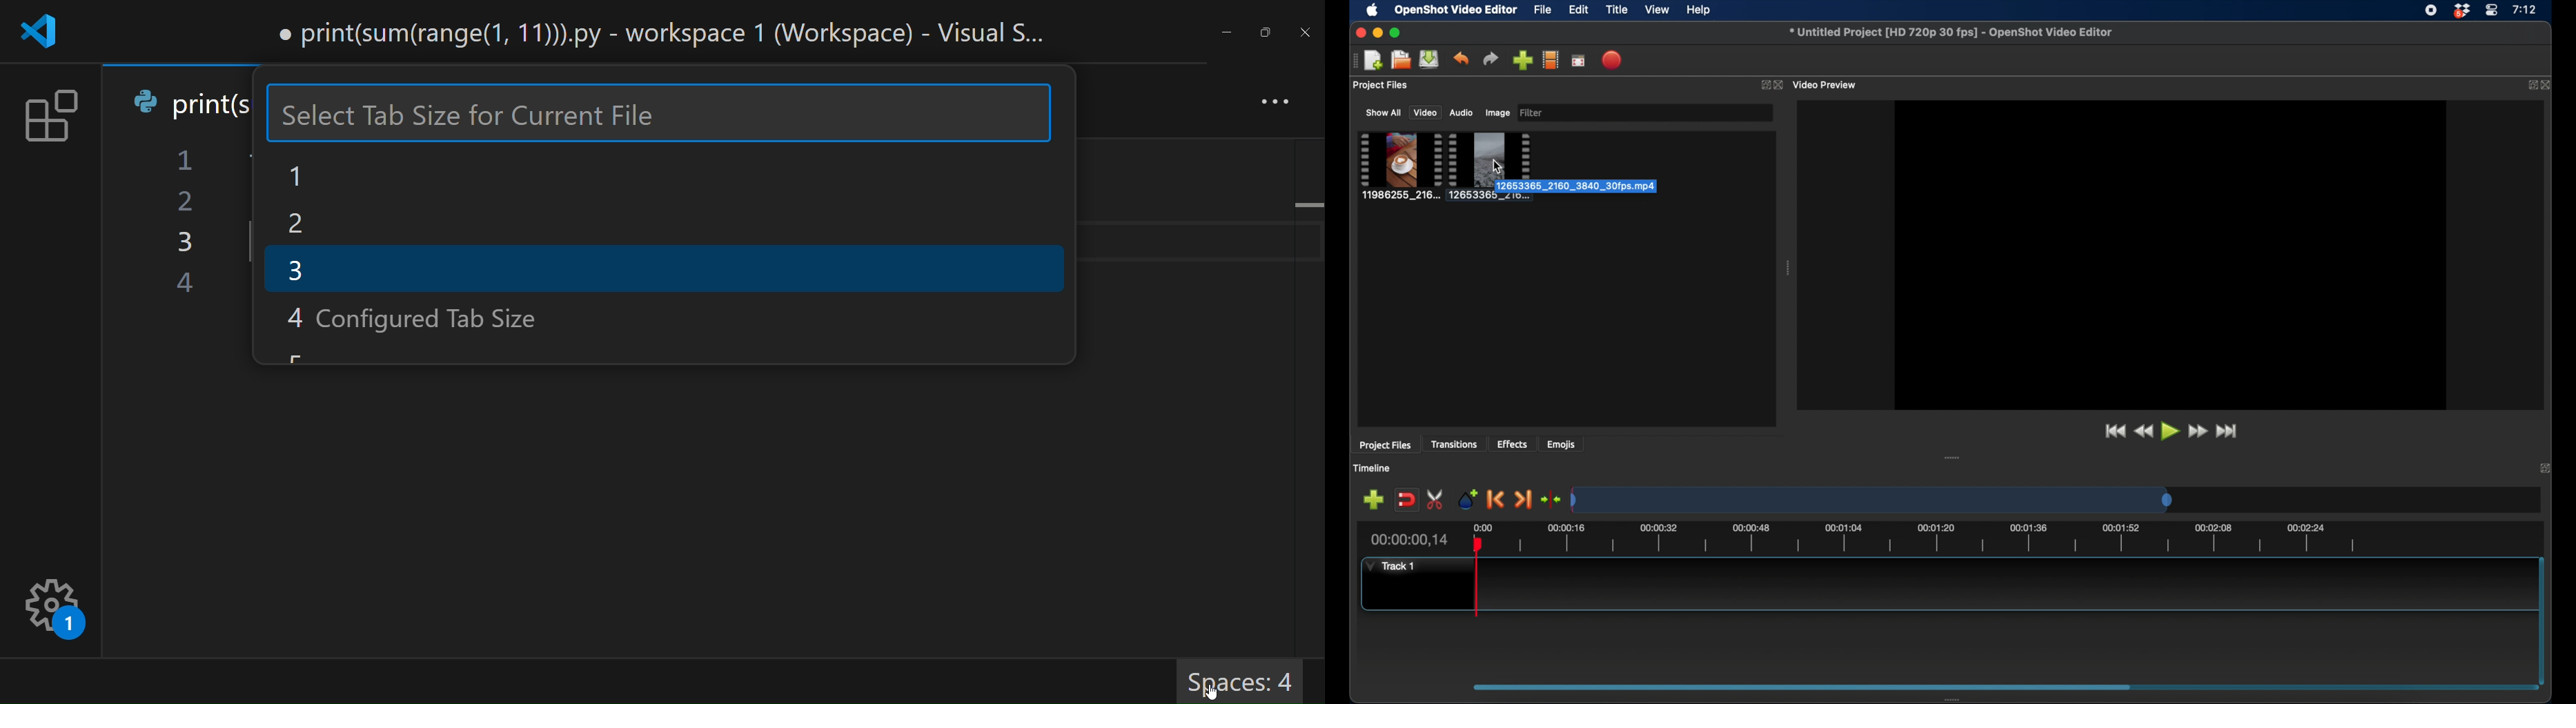 This screenshot has width=2576, height=728. Describe the element at coordinates (1410, 540) in the screenshot. I see `current time indicator` at that location.